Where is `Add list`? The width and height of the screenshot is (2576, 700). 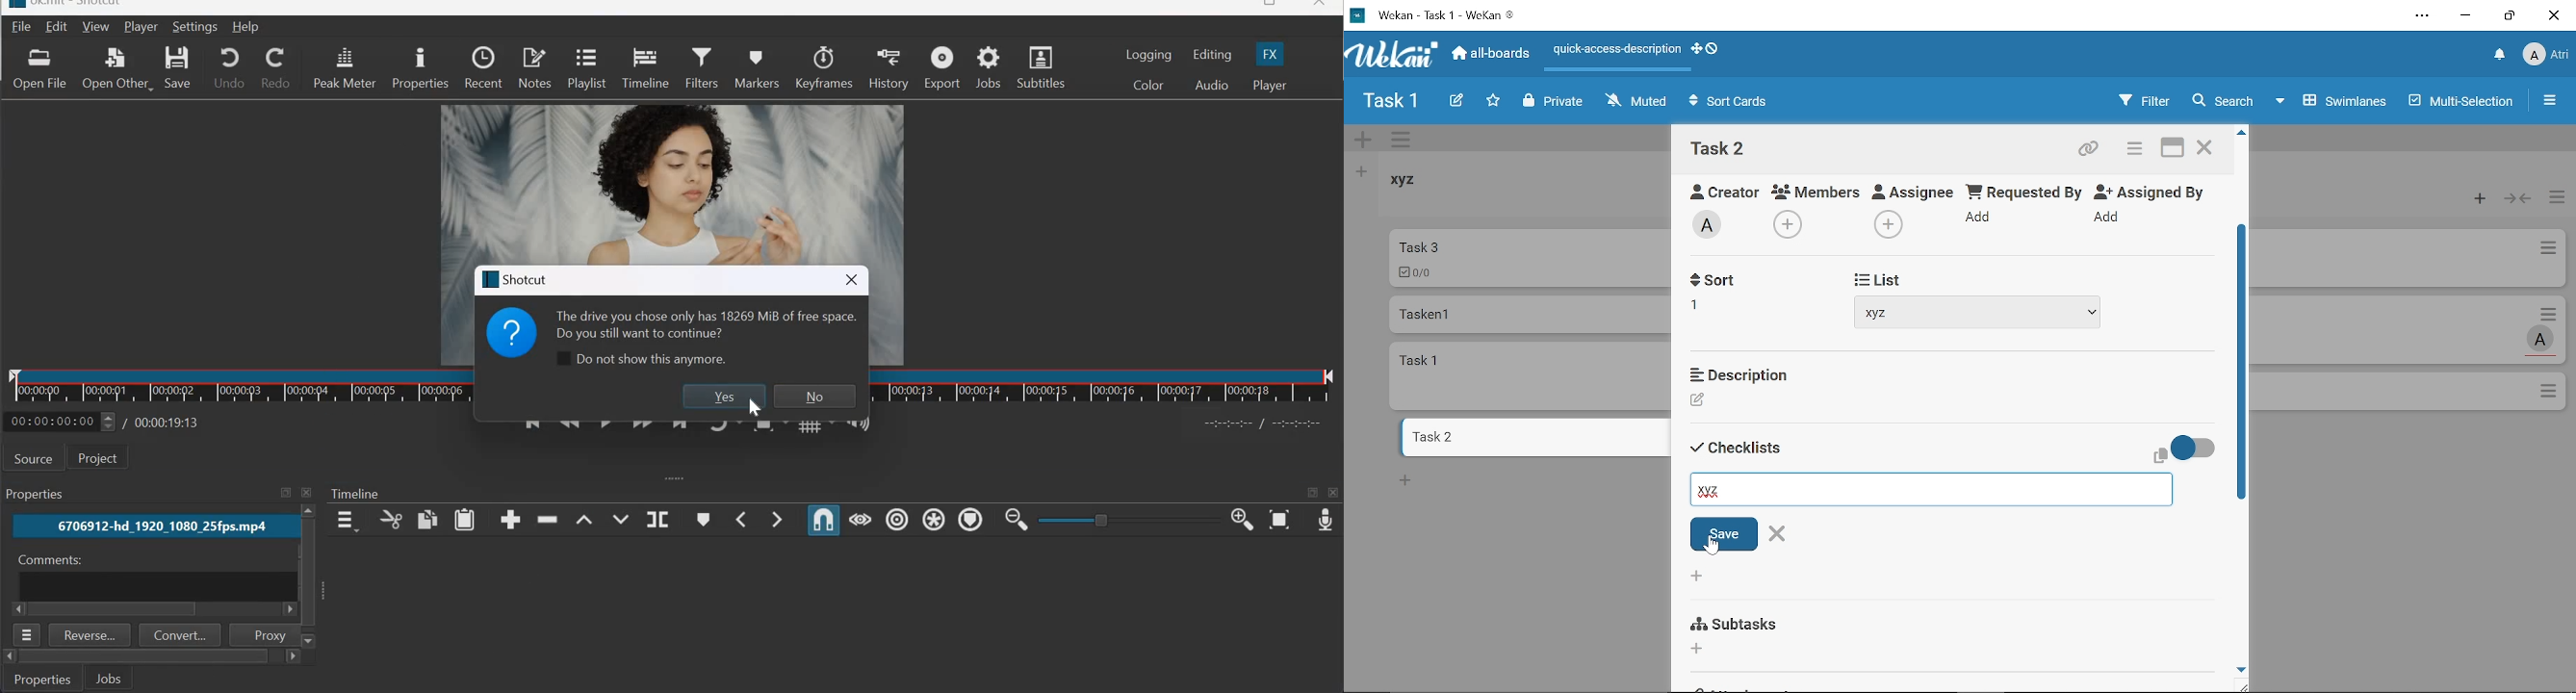
Add list is located at coordinates (1359, 171).